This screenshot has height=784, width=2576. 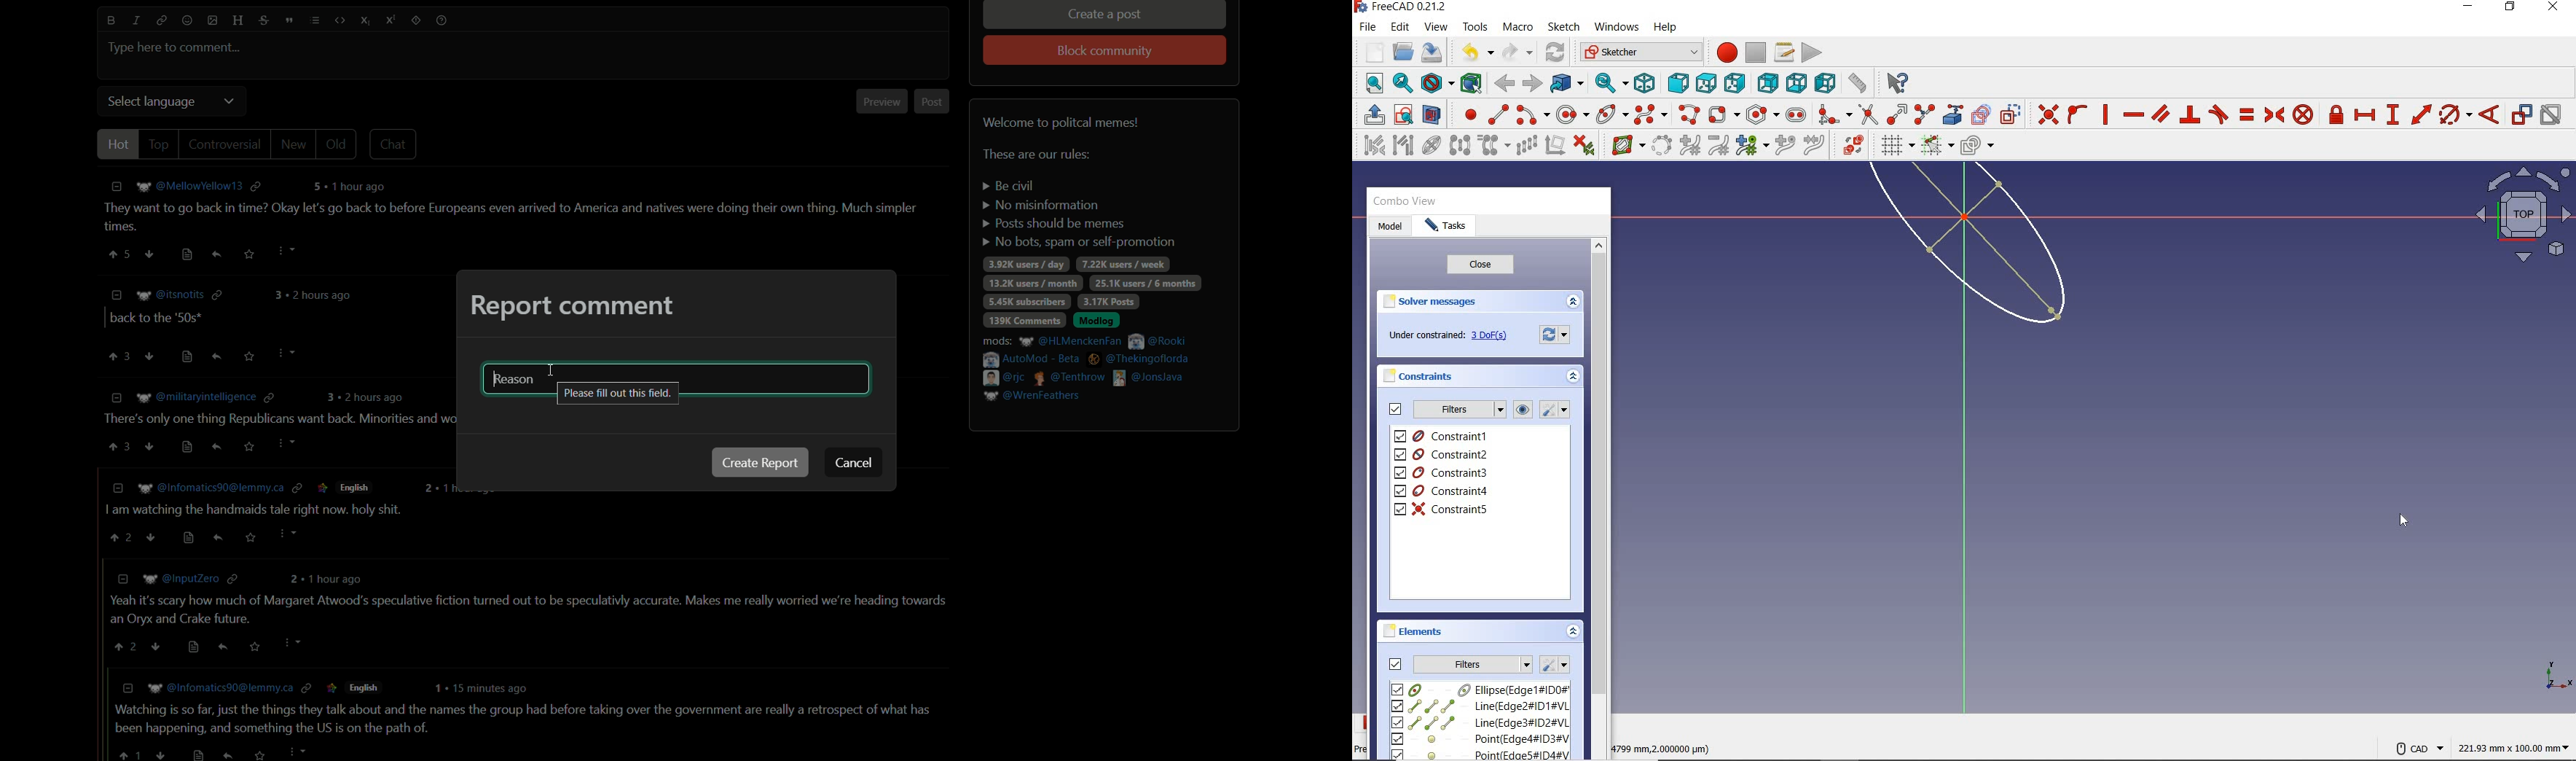 What do you see at coordinates (1722, 52) in the screenshot?
I see `macro recording` at bounding box center [1722, 52].